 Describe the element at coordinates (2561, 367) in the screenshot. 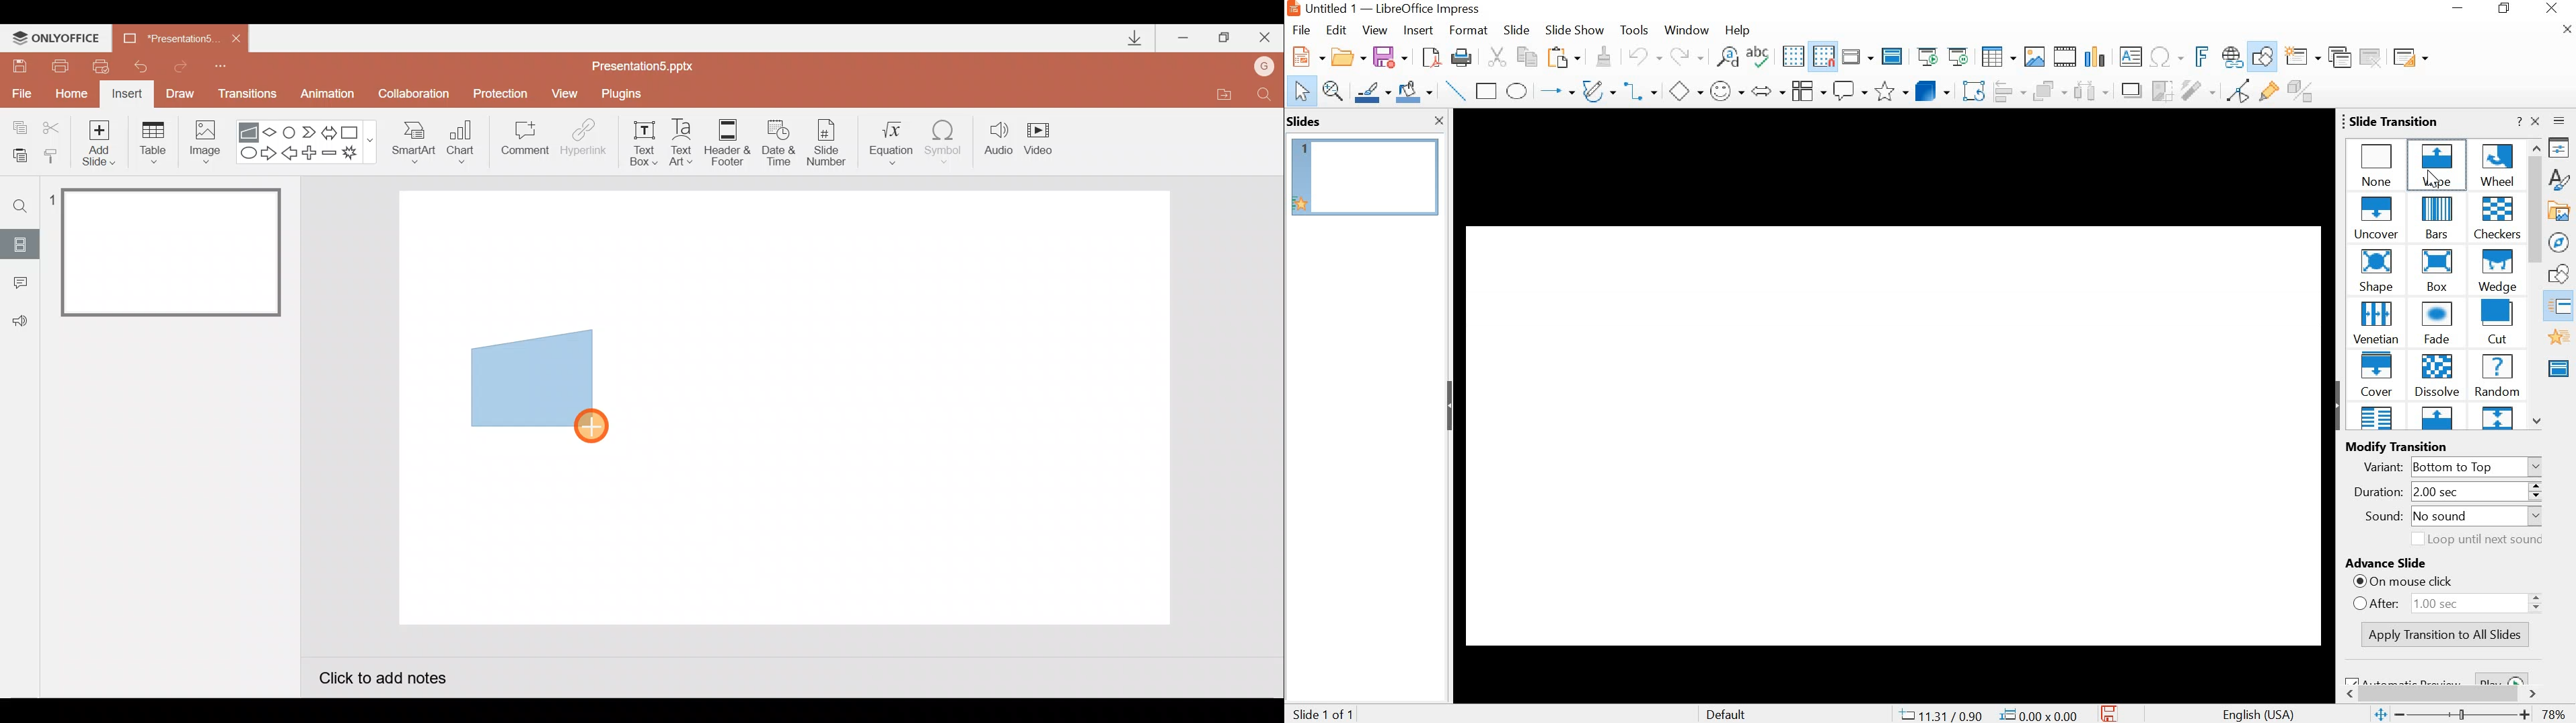

I see `Master slides` at that location.